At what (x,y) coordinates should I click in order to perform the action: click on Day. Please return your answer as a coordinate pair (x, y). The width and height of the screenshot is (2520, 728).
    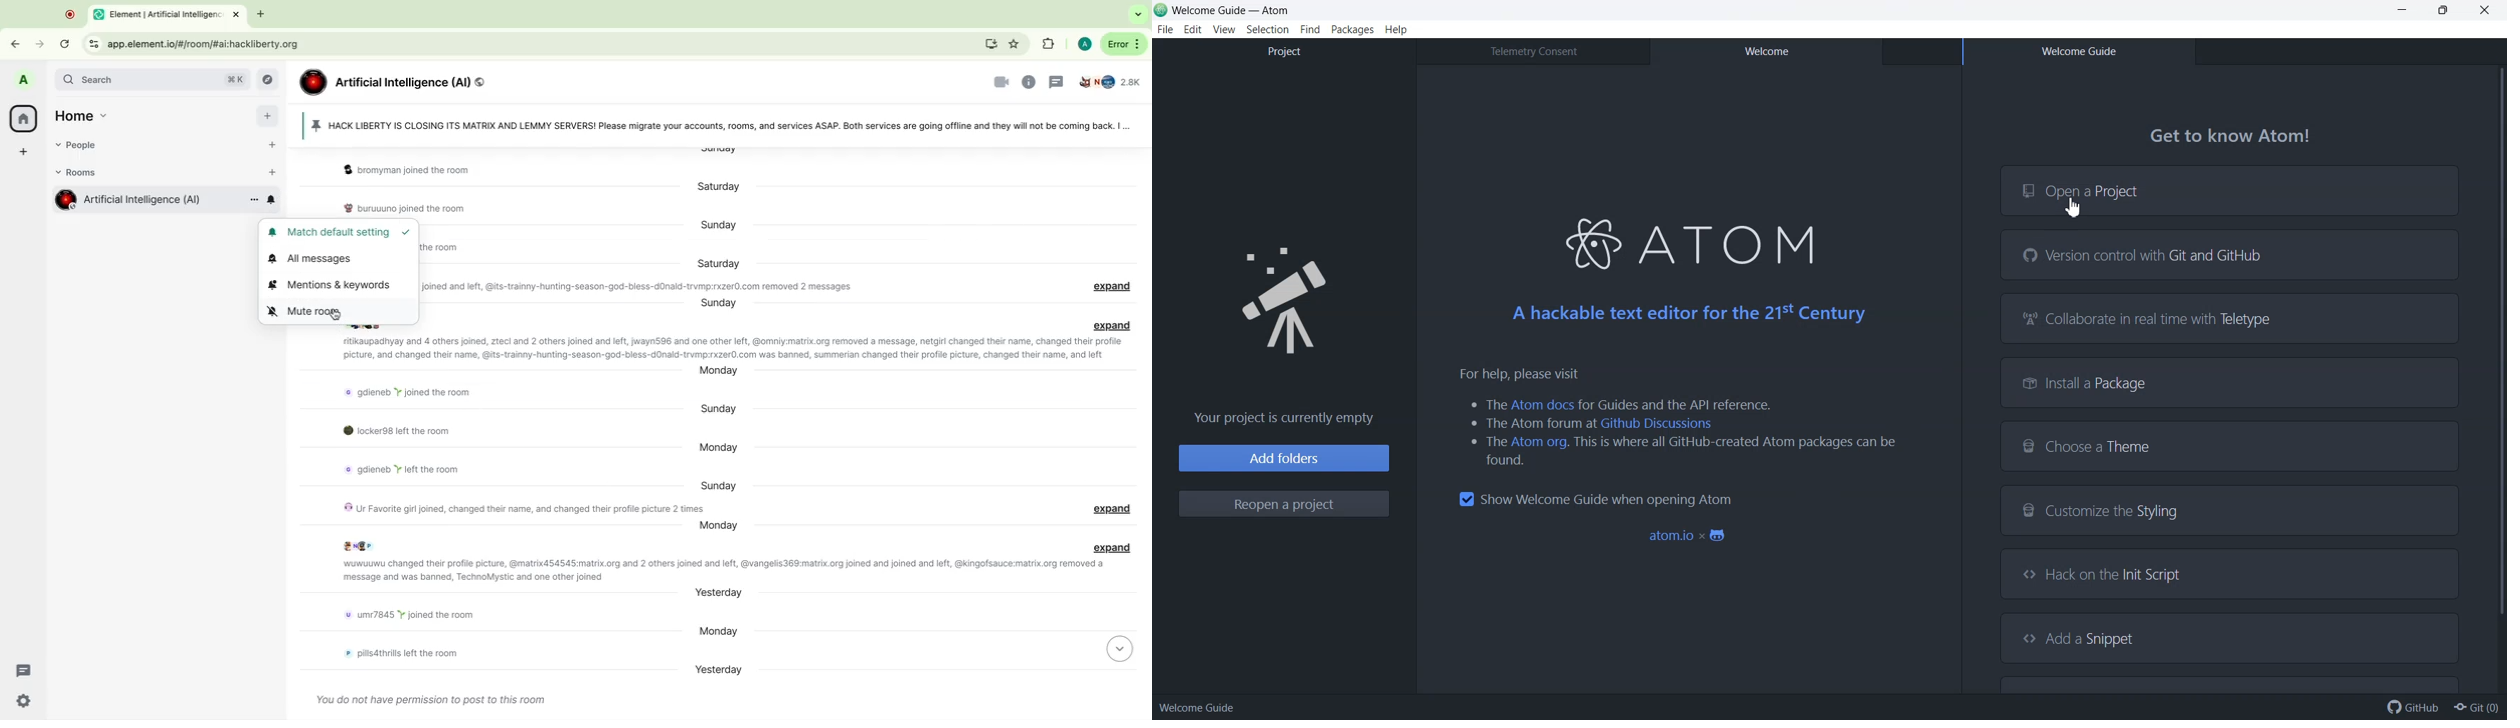
    Looking at the image, I should click on (717, 484).